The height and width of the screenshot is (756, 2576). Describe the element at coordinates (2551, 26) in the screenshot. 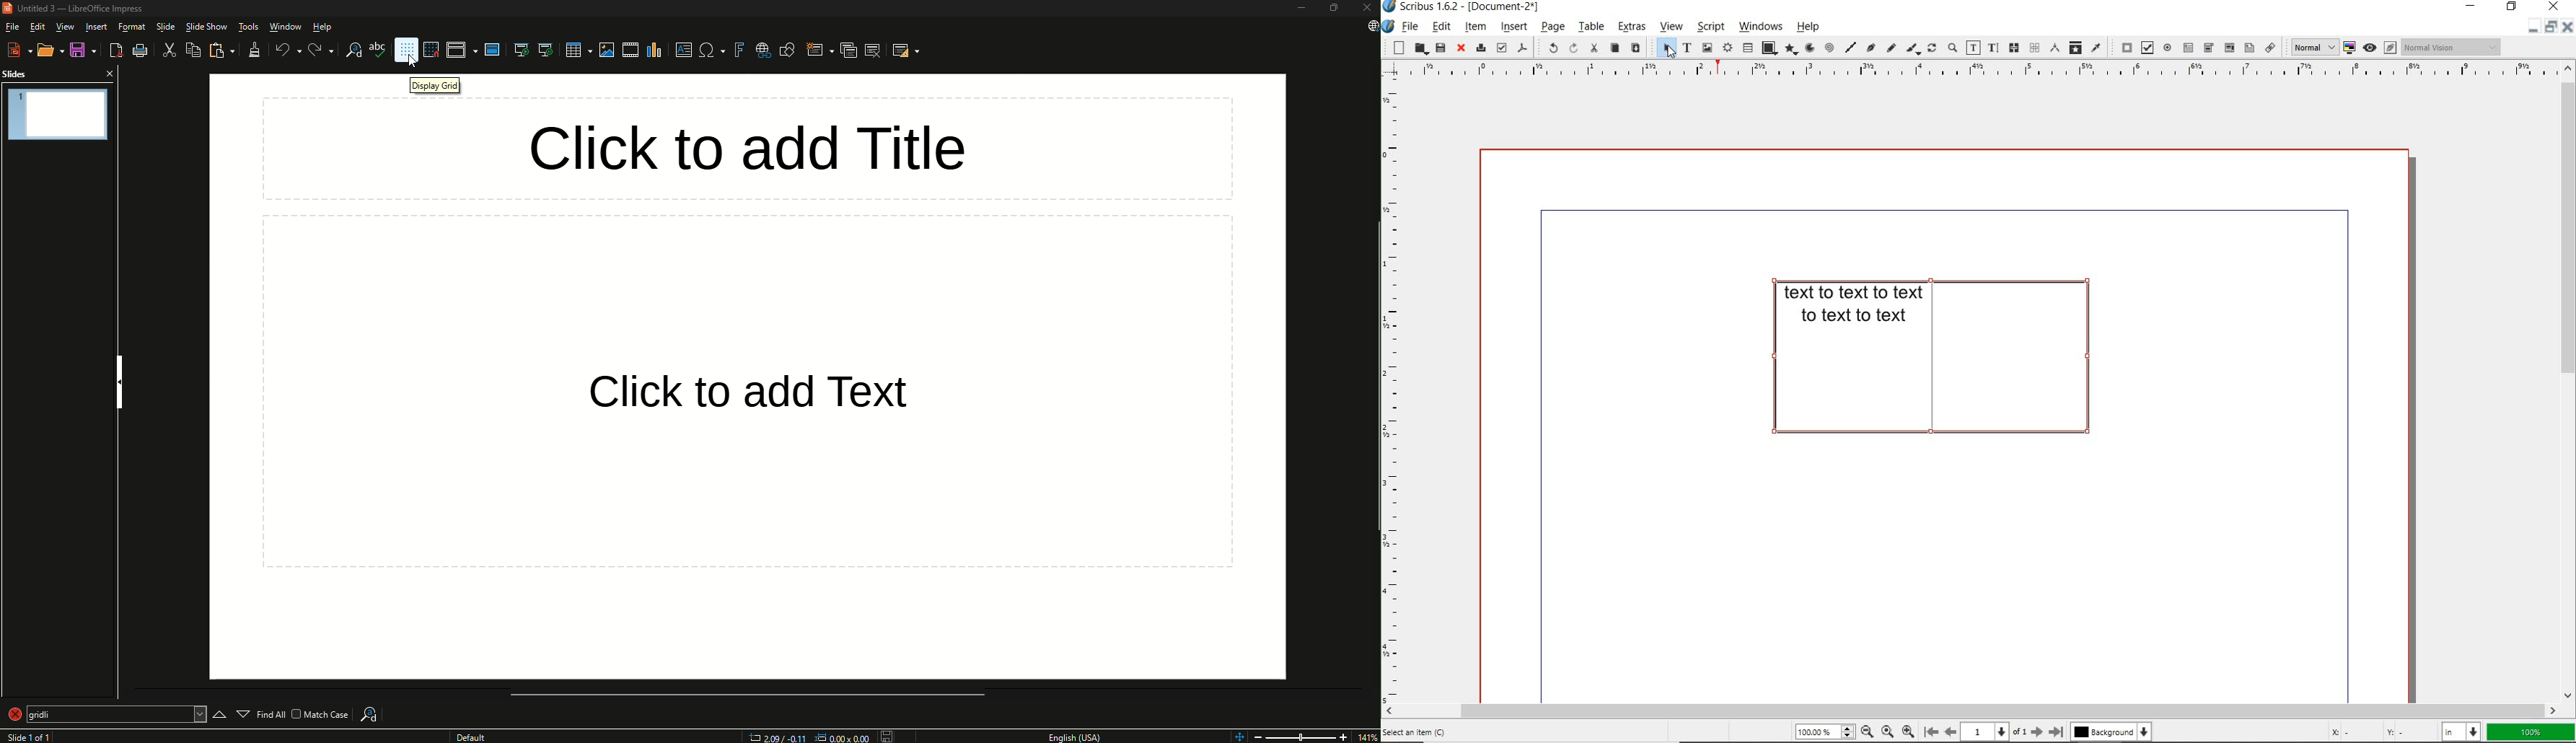

I see `minimize/restore/close document` at that location.